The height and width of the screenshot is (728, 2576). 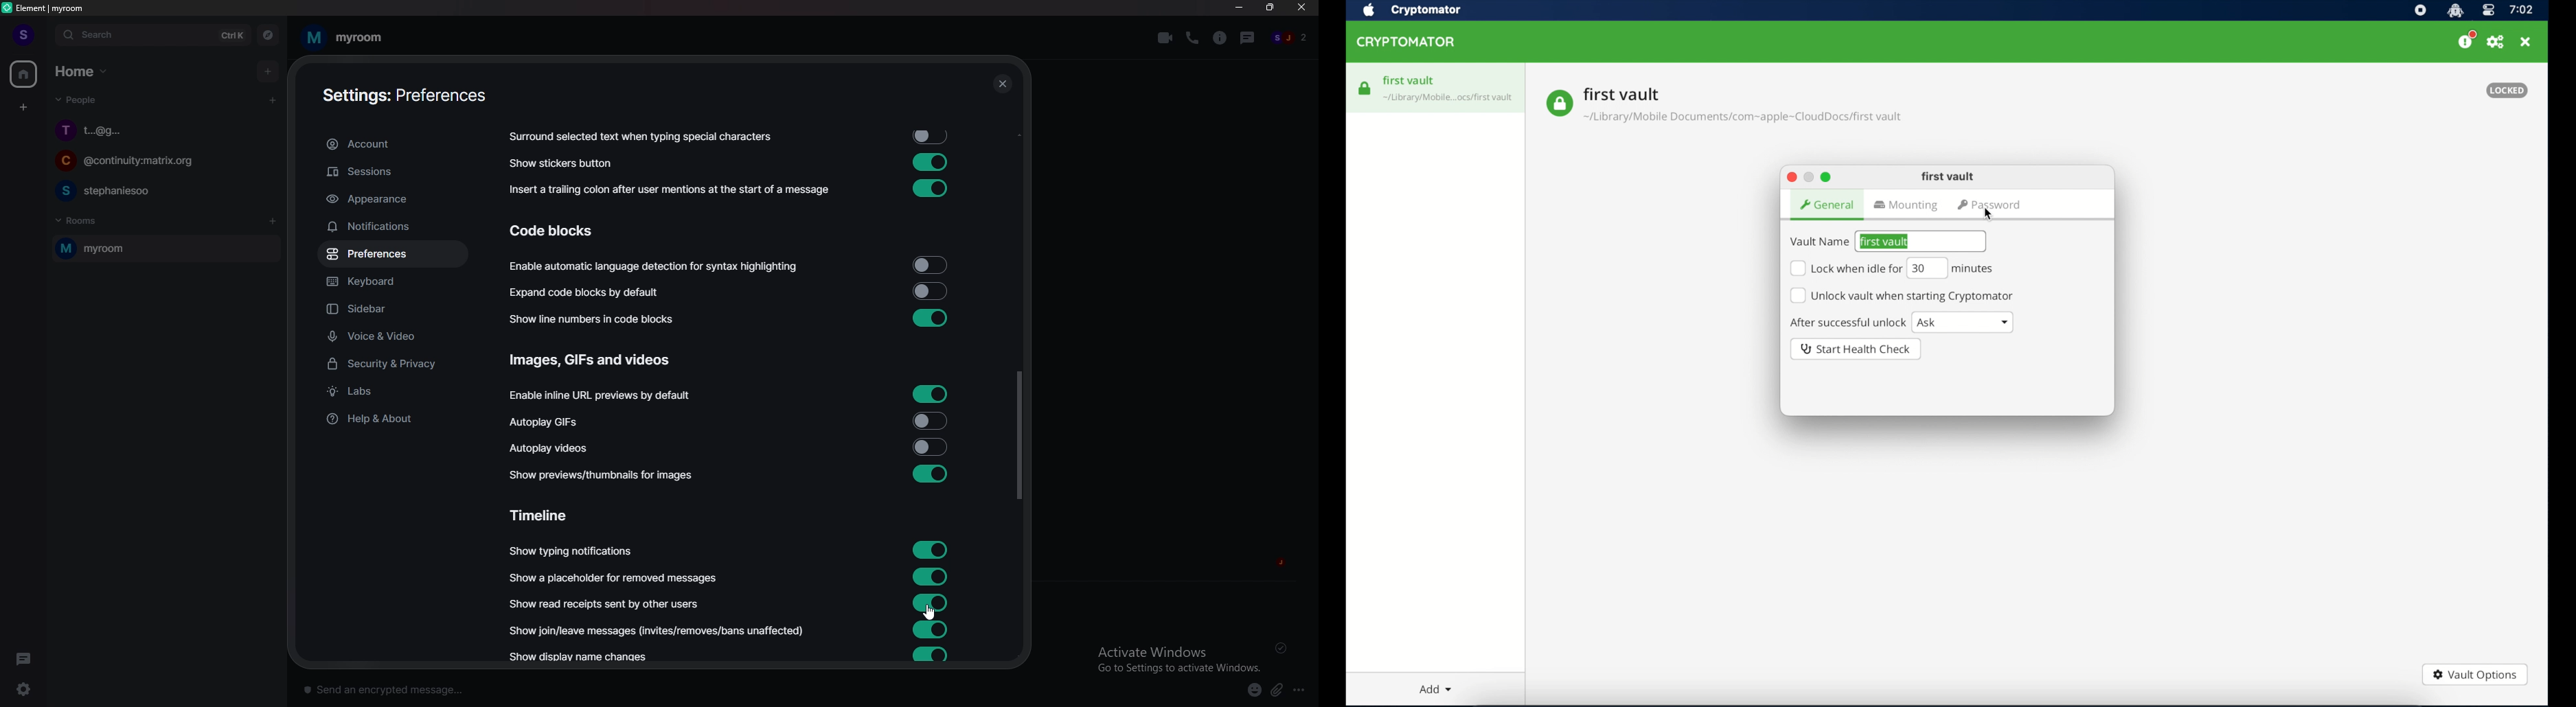 What do you see at coordinates (80, 219) in the screenshot?
I see `Rooms` at bounding box center [80, 219].